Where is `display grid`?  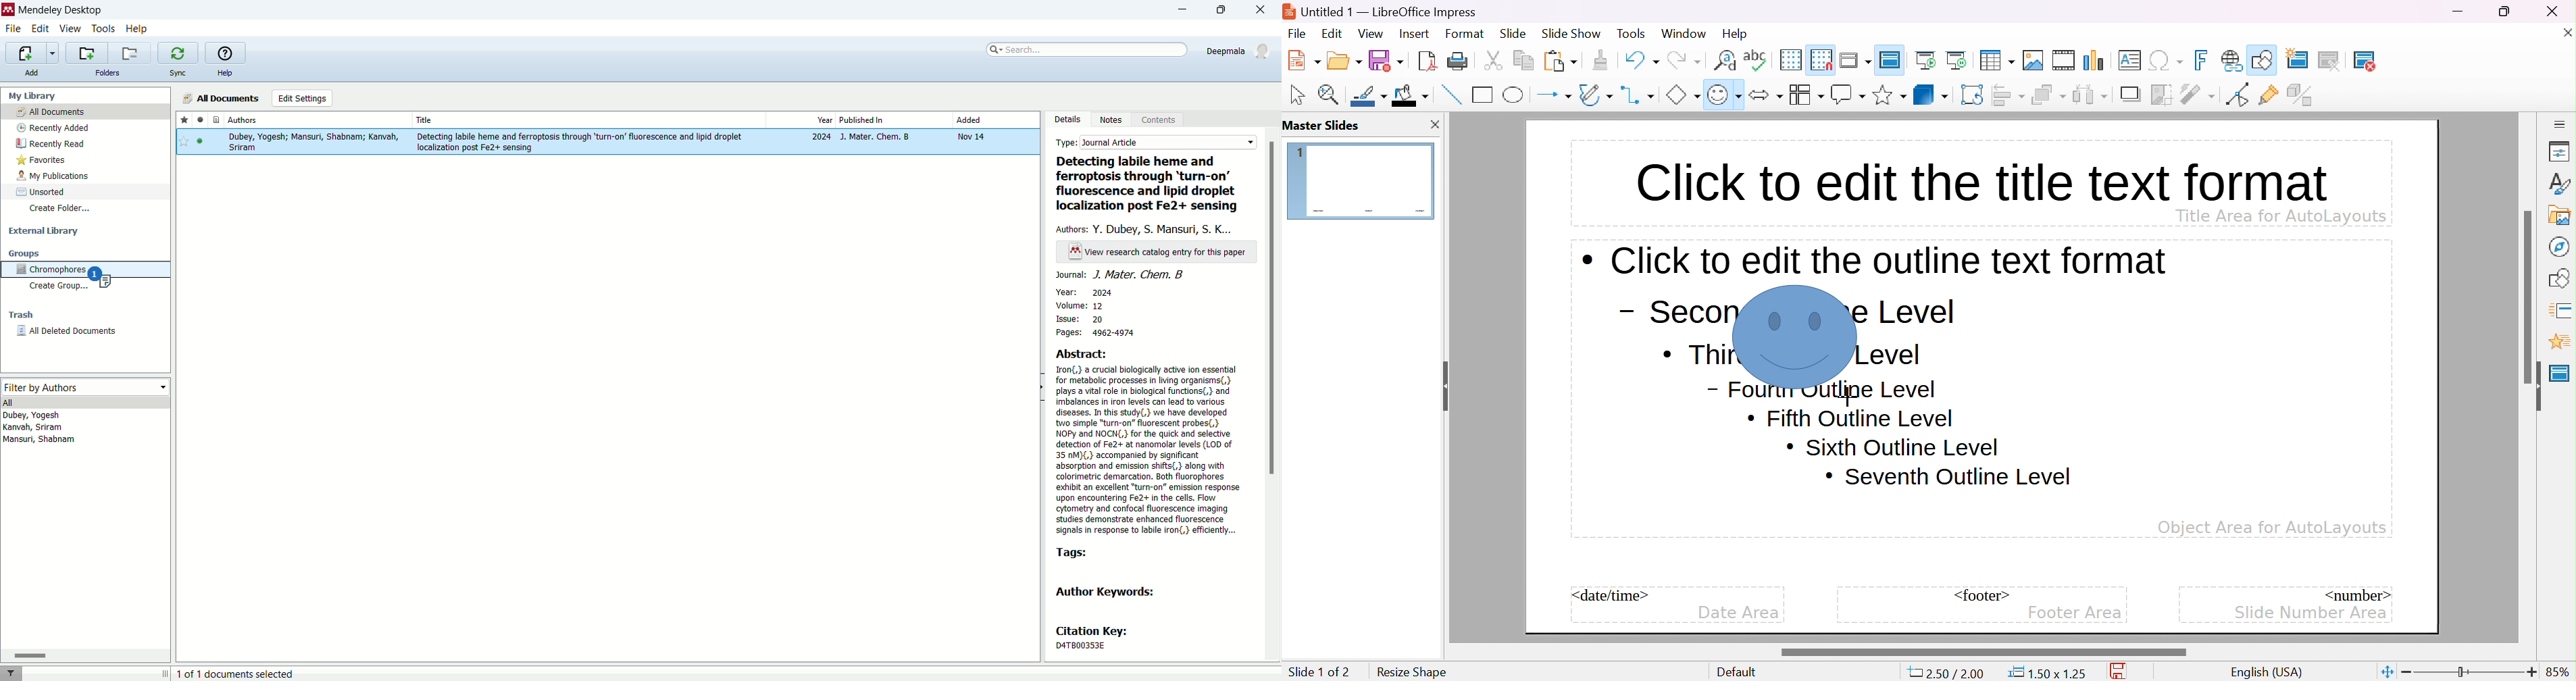
display grid is located at coordinates (1790, 59).